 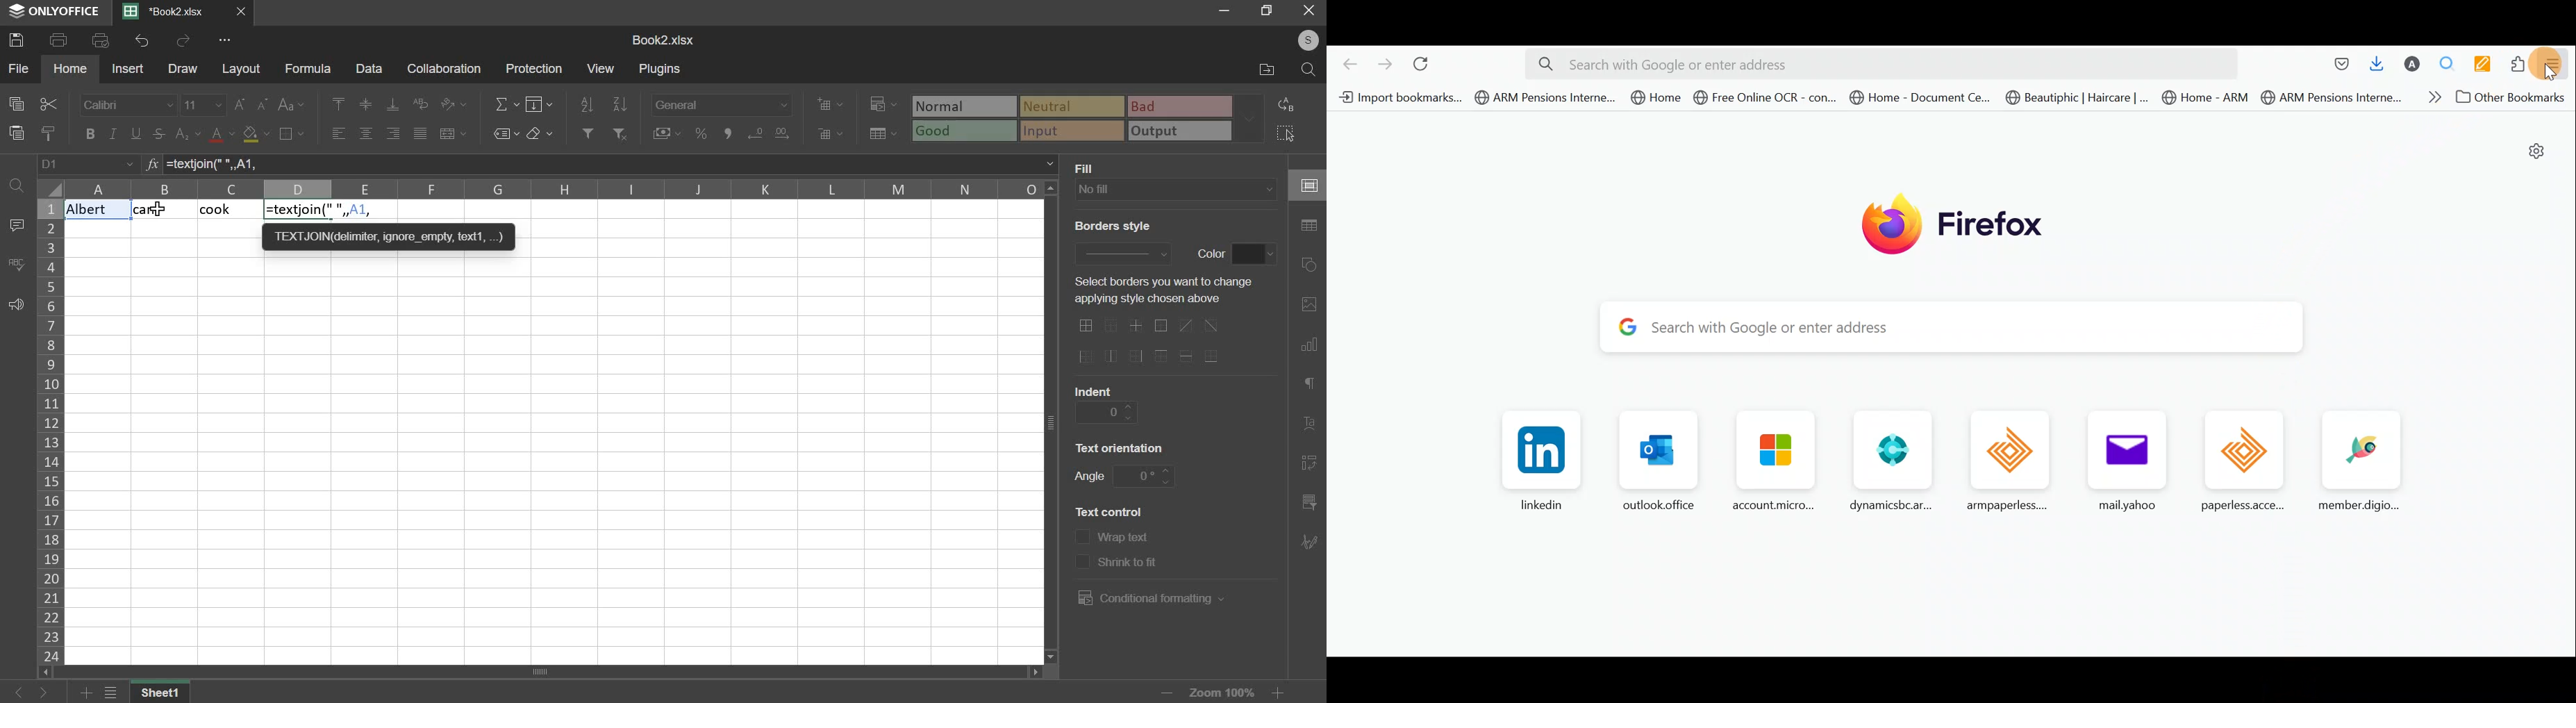 What do you see at coordinates (17, 133) in the screenshot?
I see `paste` at bounding box center [17, 133].